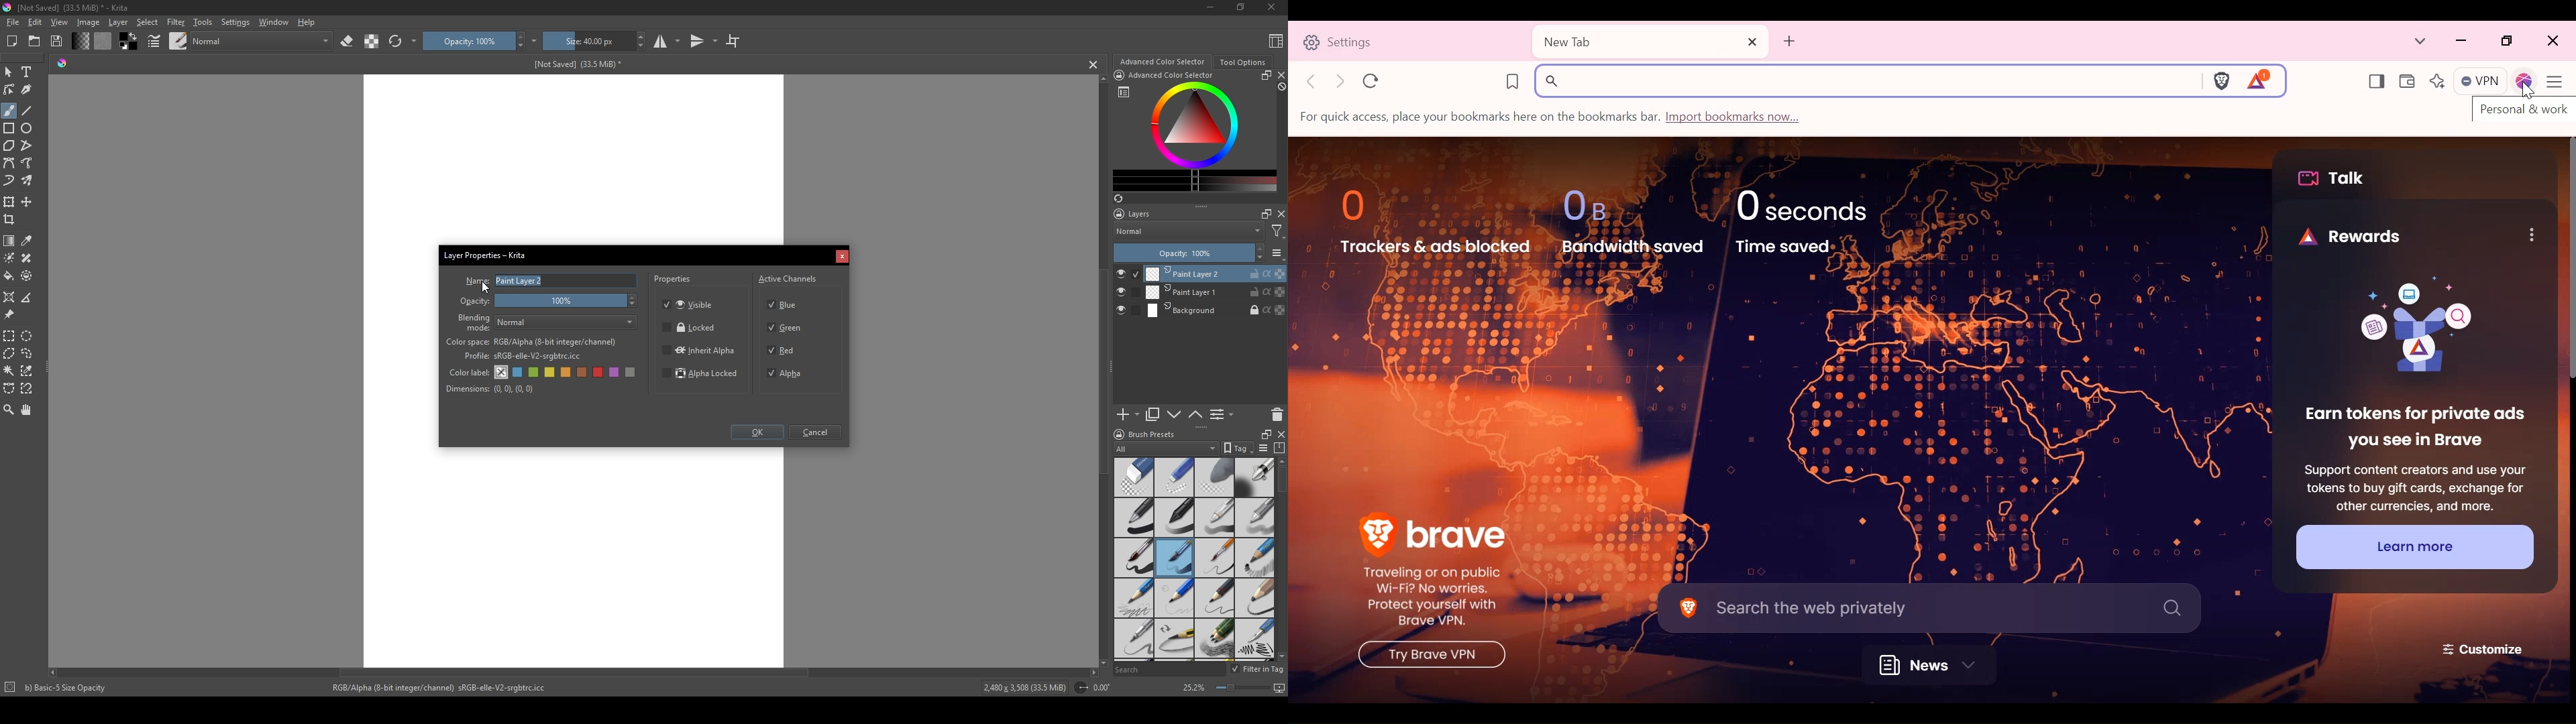  Describe the element at coordinates (235, 22) in the screenshot. I see `Settings` at that location.